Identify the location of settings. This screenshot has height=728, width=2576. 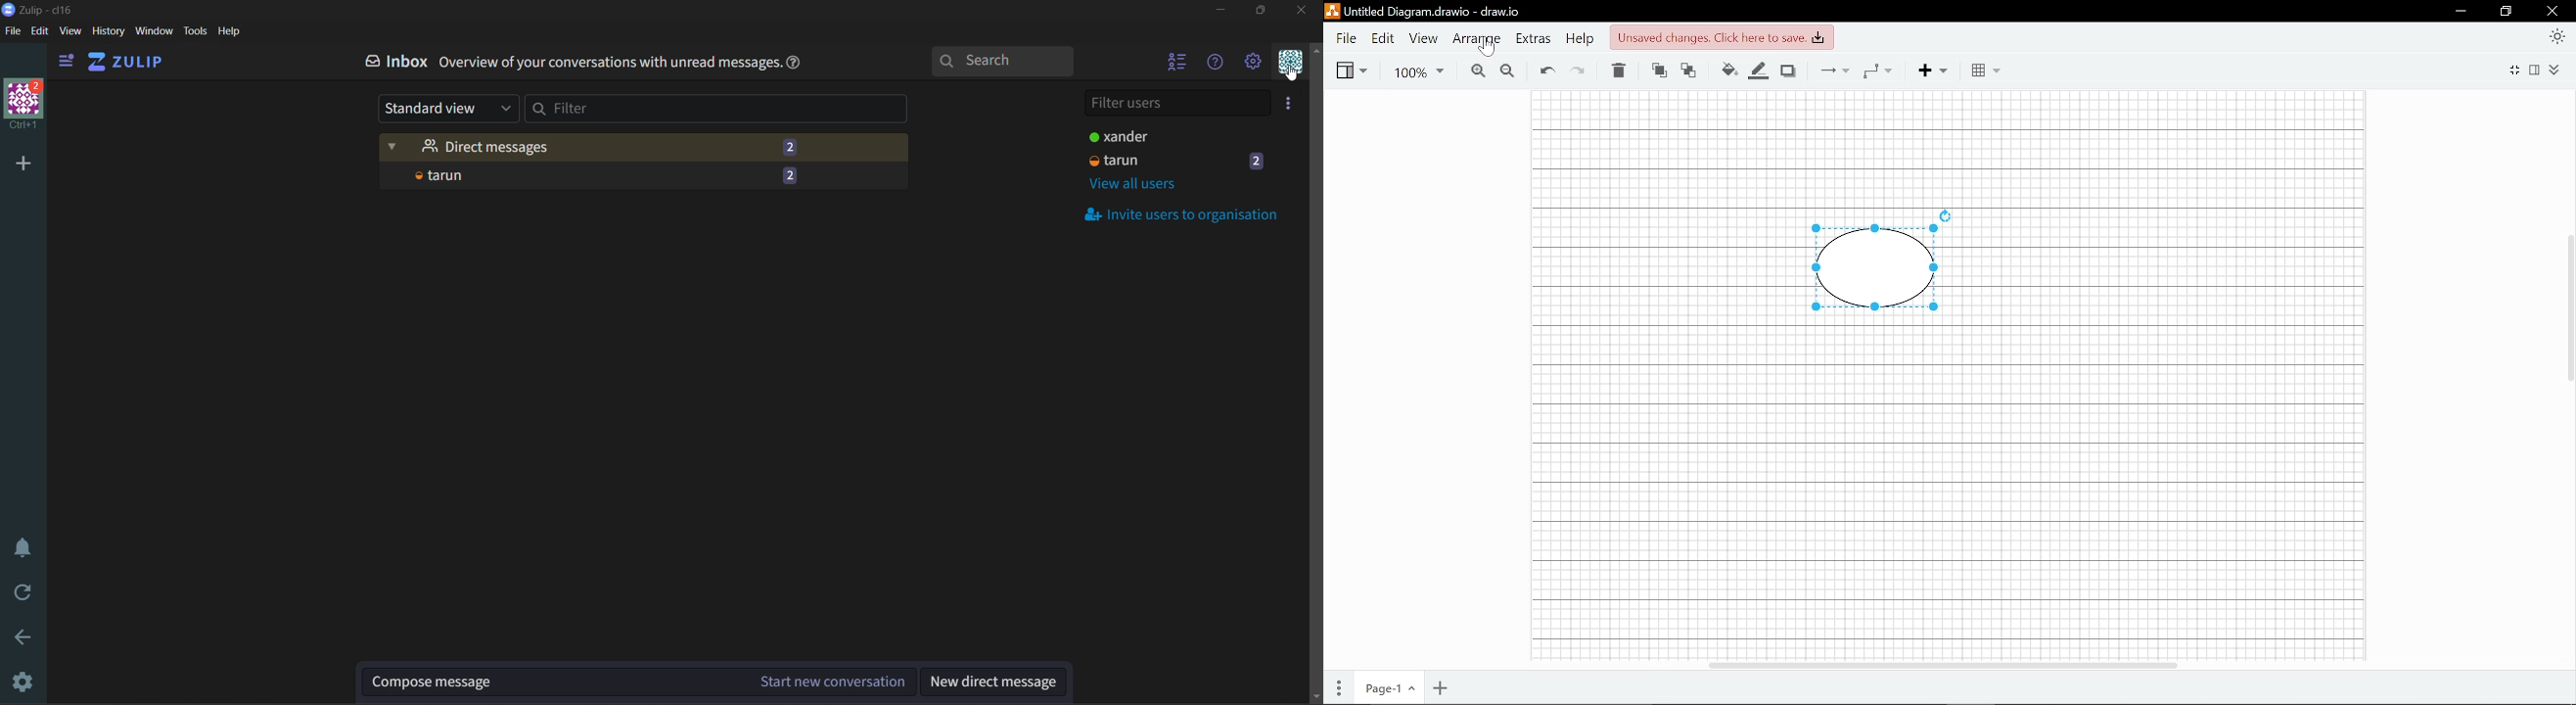
(22, 682).